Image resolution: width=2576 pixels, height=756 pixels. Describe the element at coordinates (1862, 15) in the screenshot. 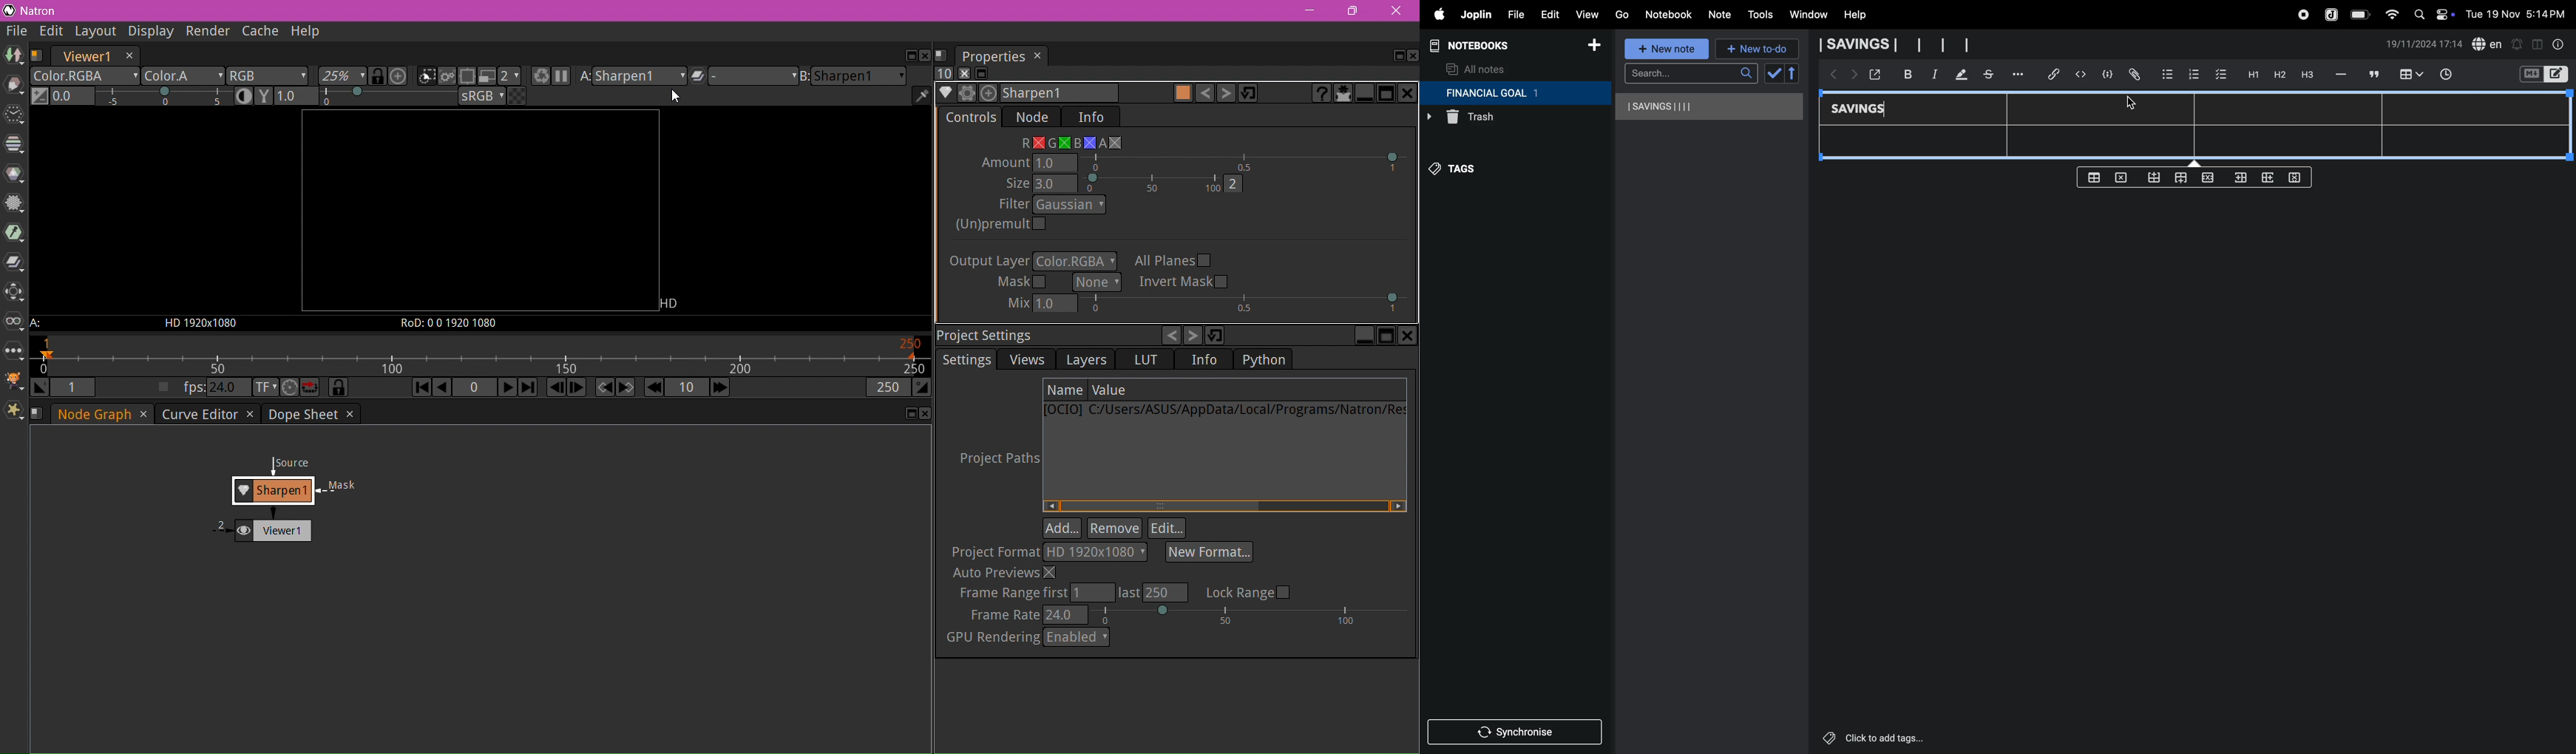

I see `help` at that location.